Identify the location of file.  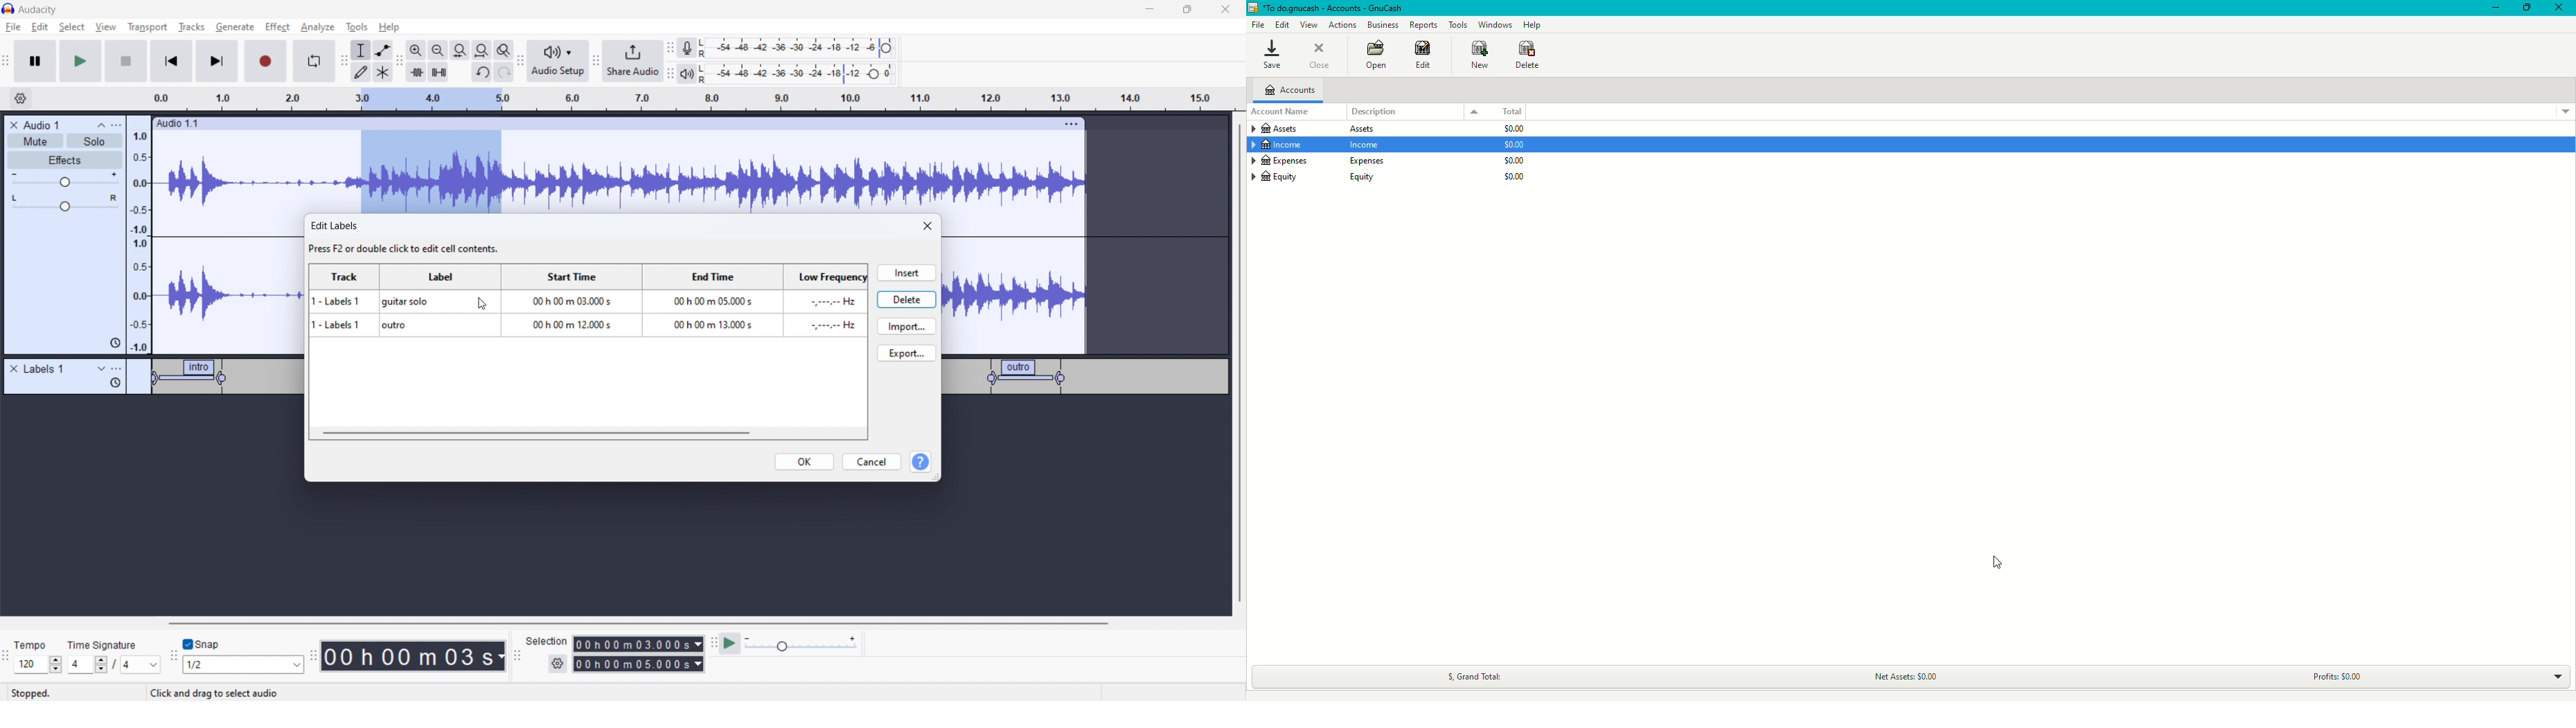
(14, 27).